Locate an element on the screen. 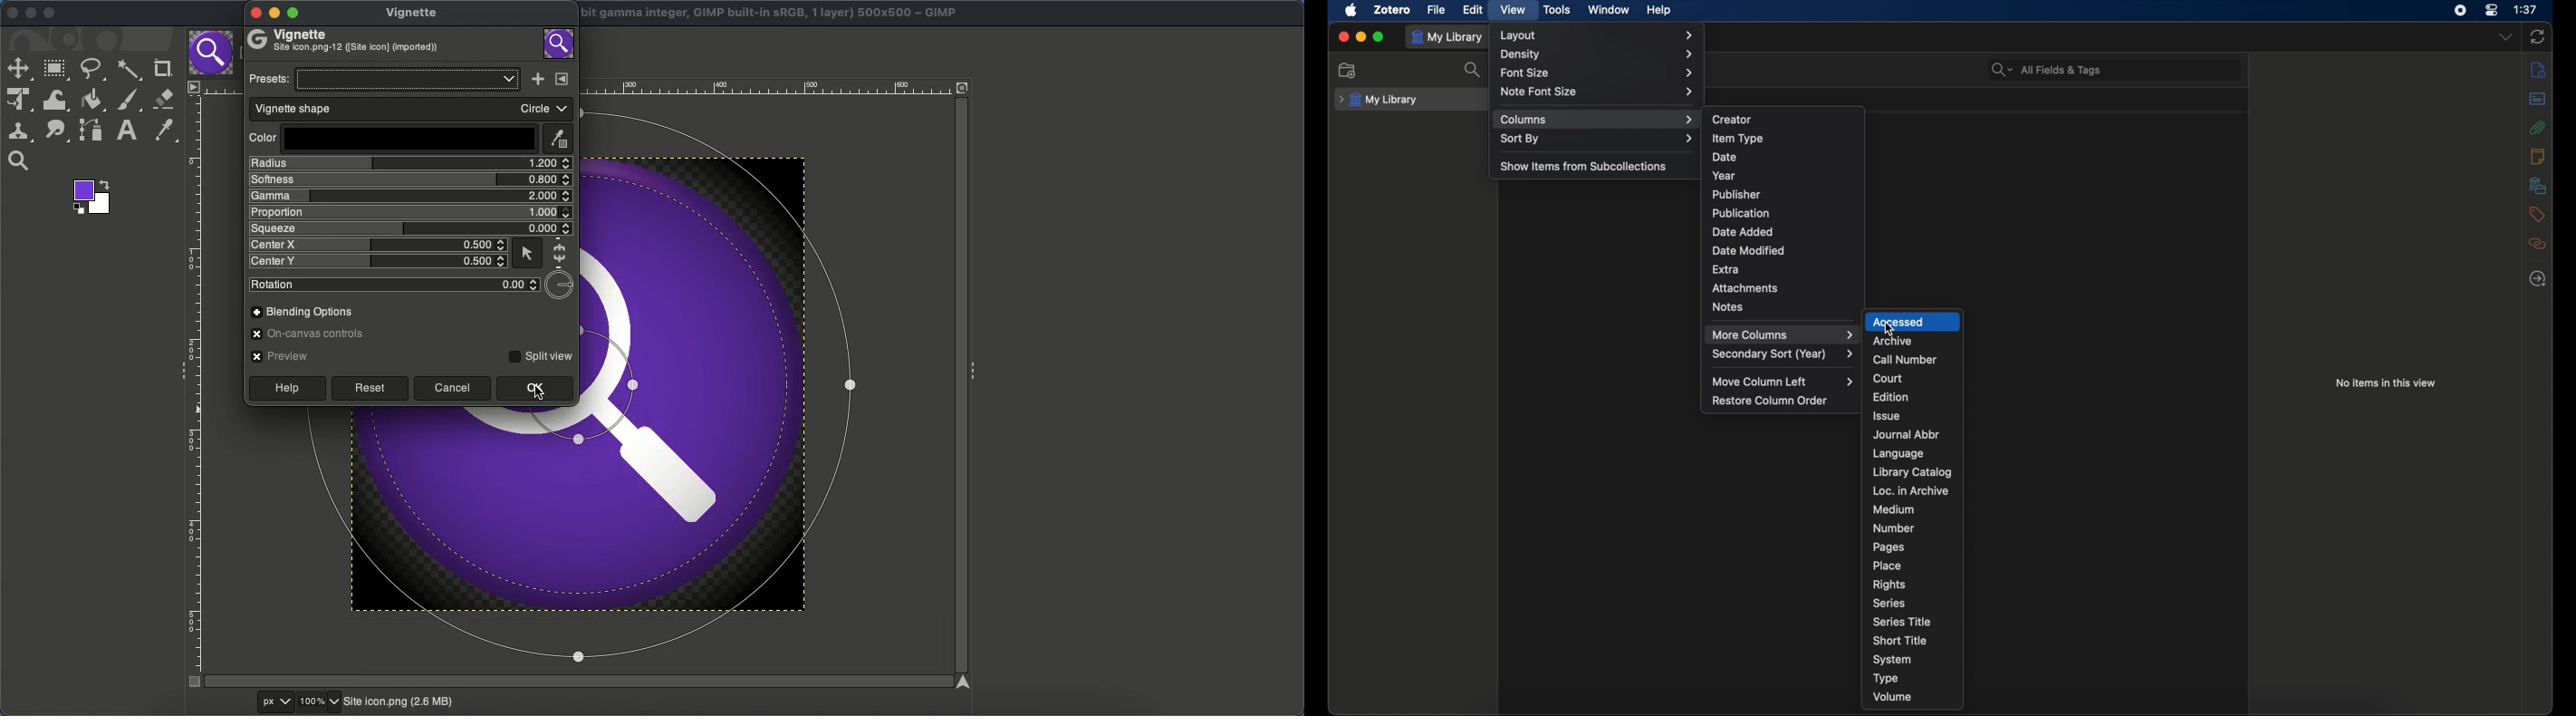 The image size is (2576, 728). accessed is located at coordinates (1913, 322).